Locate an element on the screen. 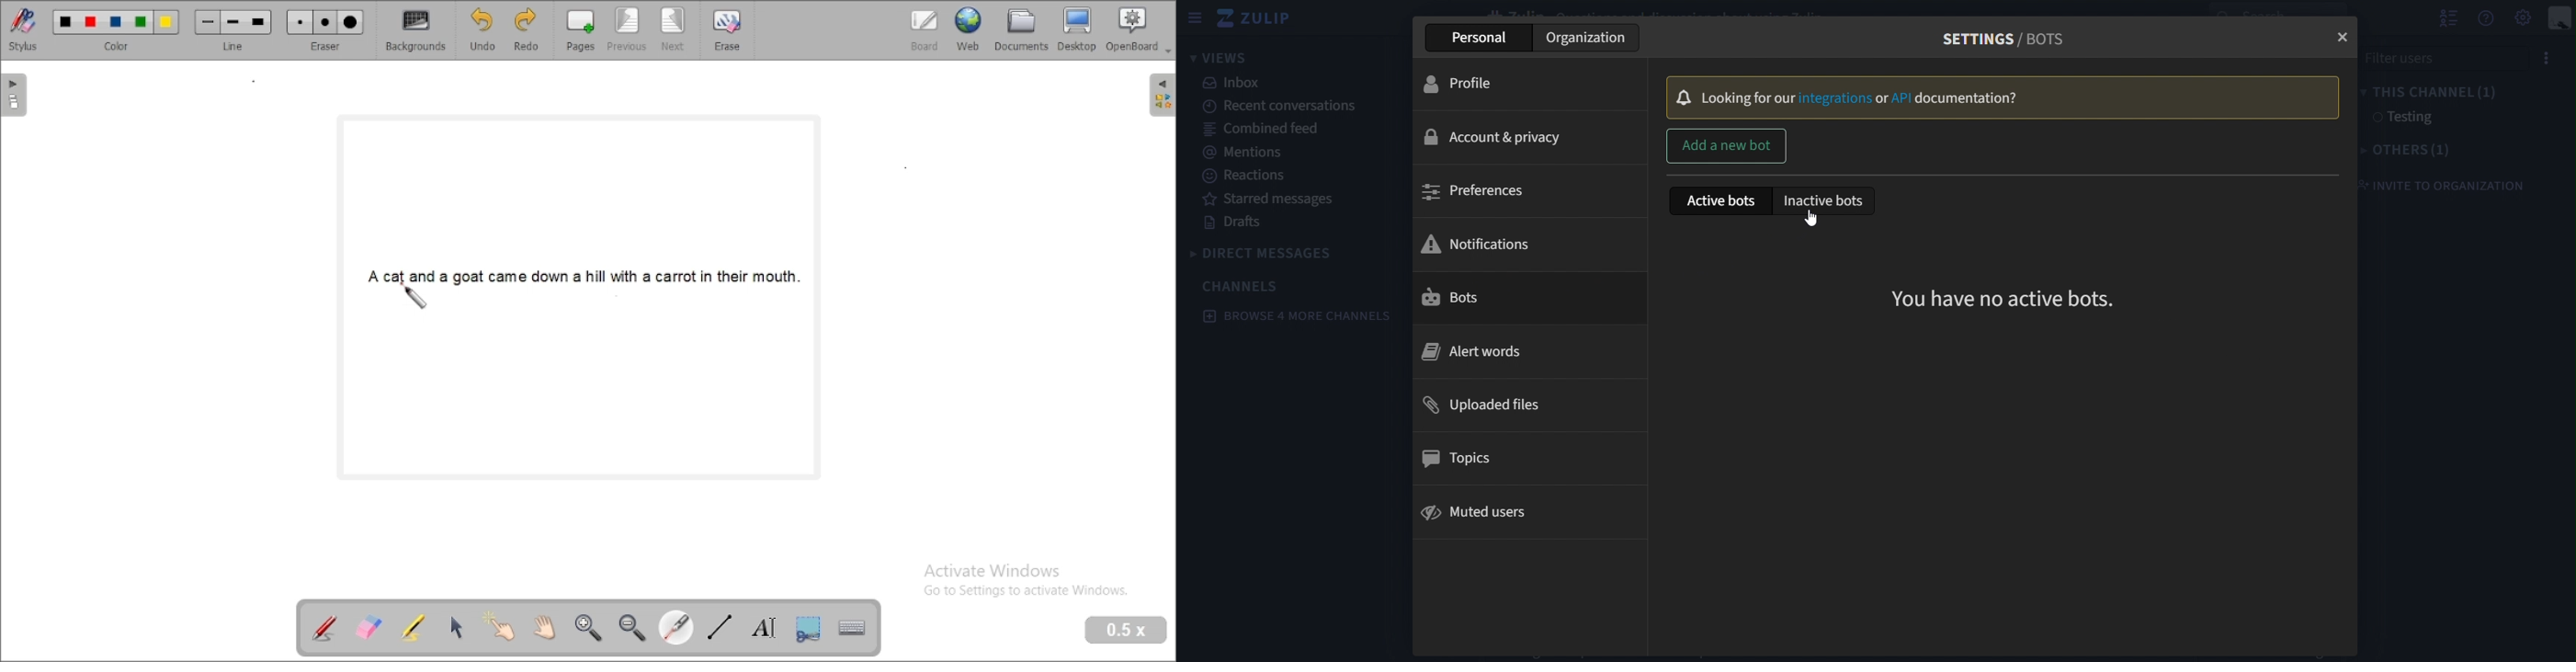  zulip is located at coordinates (1261, 19).